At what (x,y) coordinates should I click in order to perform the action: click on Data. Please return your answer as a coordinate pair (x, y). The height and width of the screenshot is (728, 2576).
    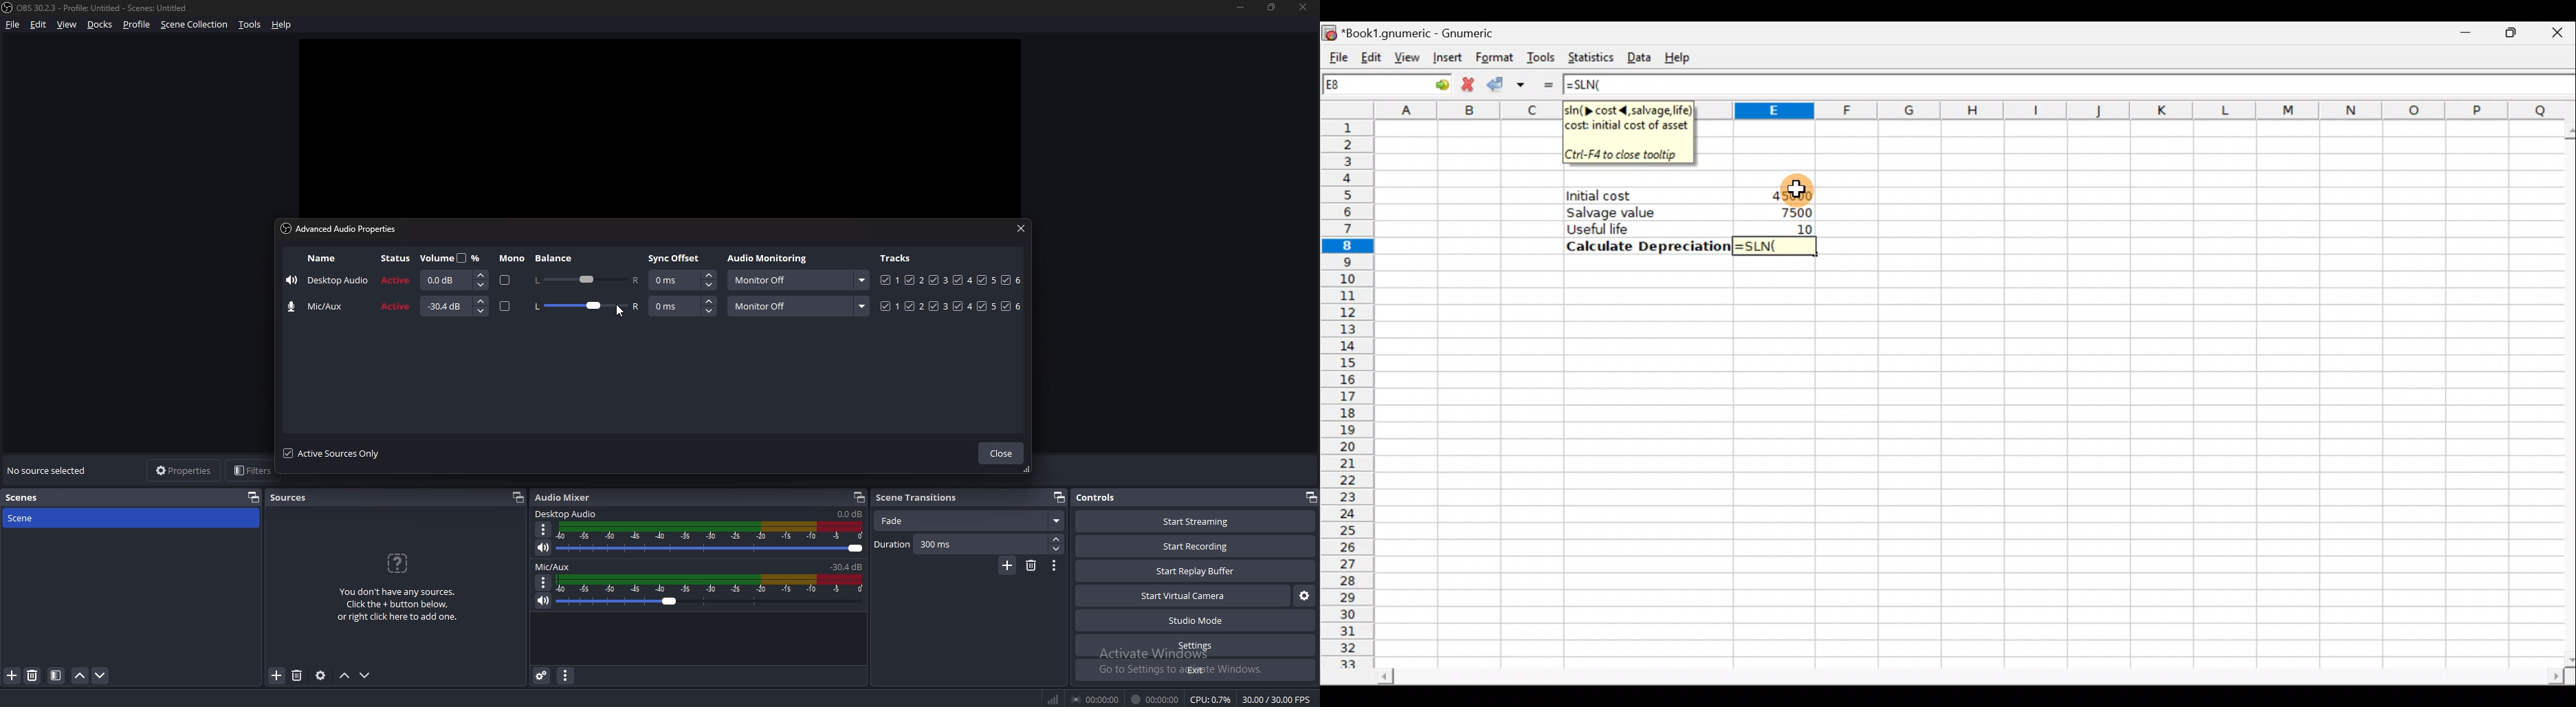
    Looking at the image, I should click on (1641, 55).